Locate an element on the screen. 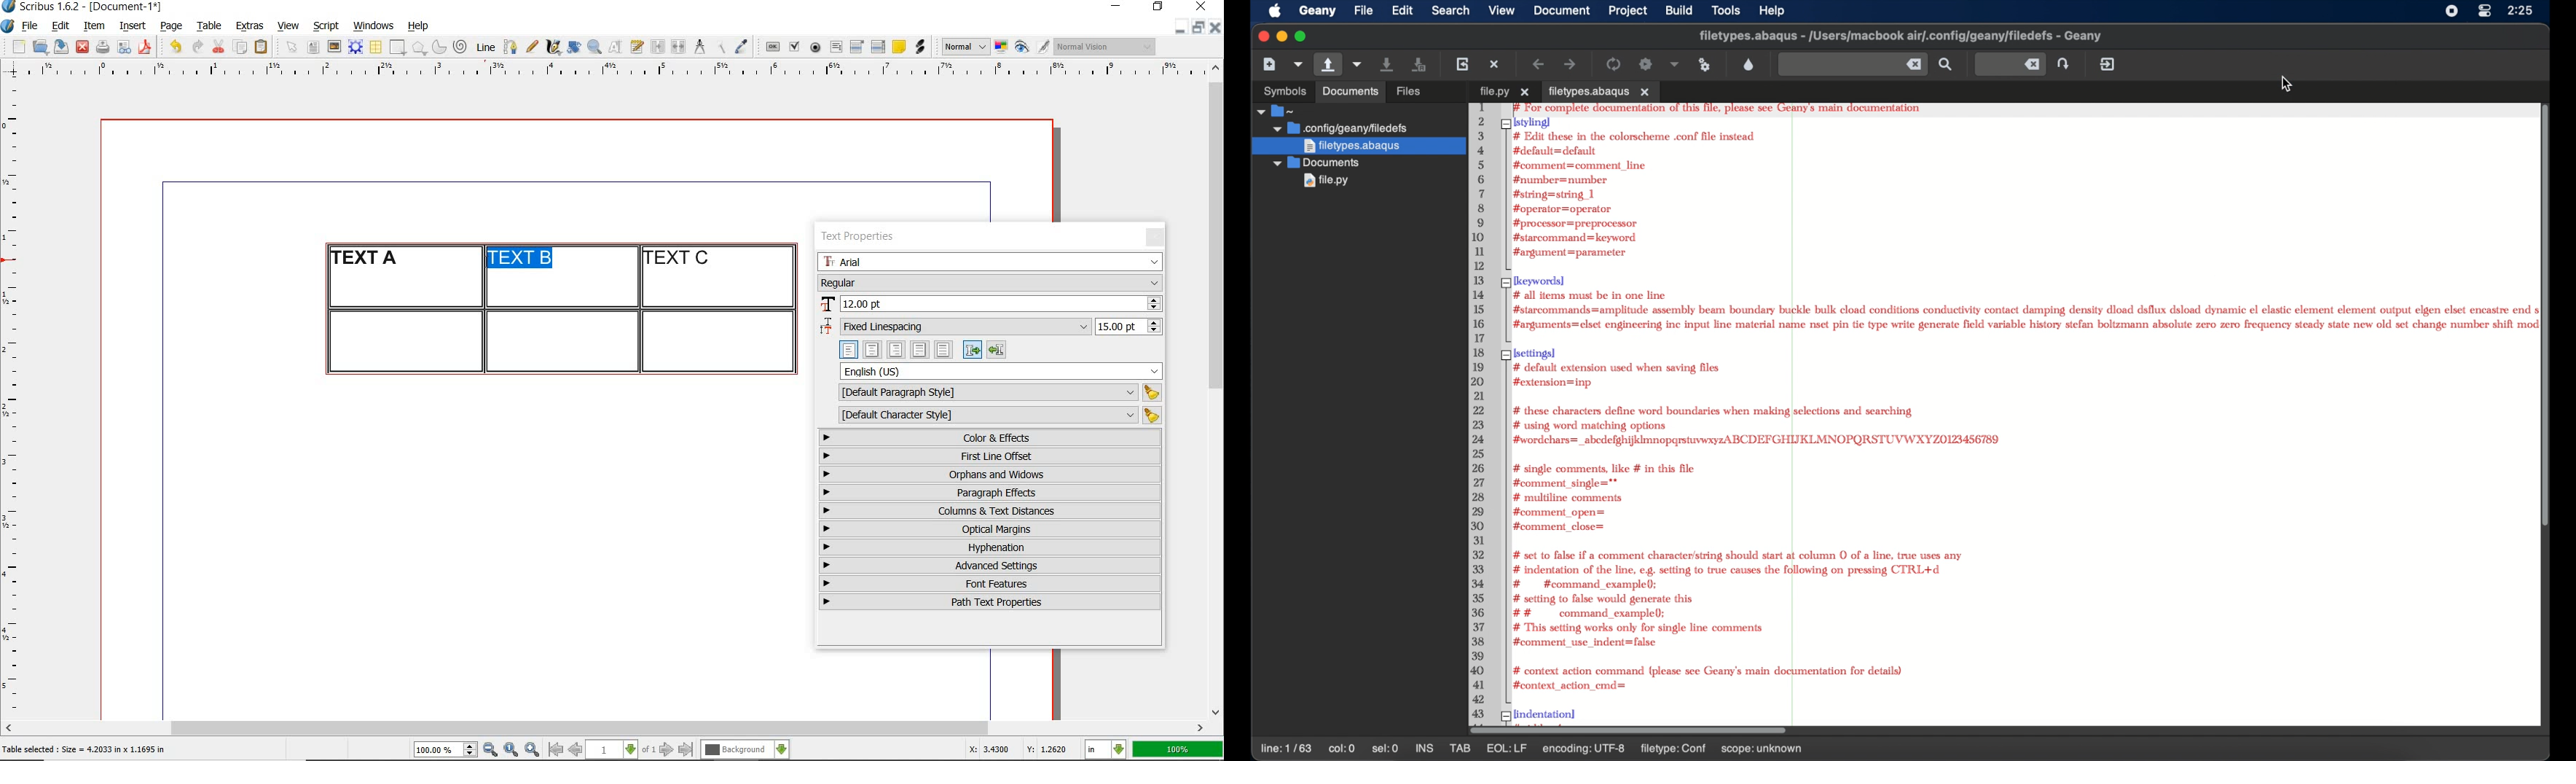 This screenshot has height=784, width=2576. zoom in or zoom out is located at coordinates (594, 47).